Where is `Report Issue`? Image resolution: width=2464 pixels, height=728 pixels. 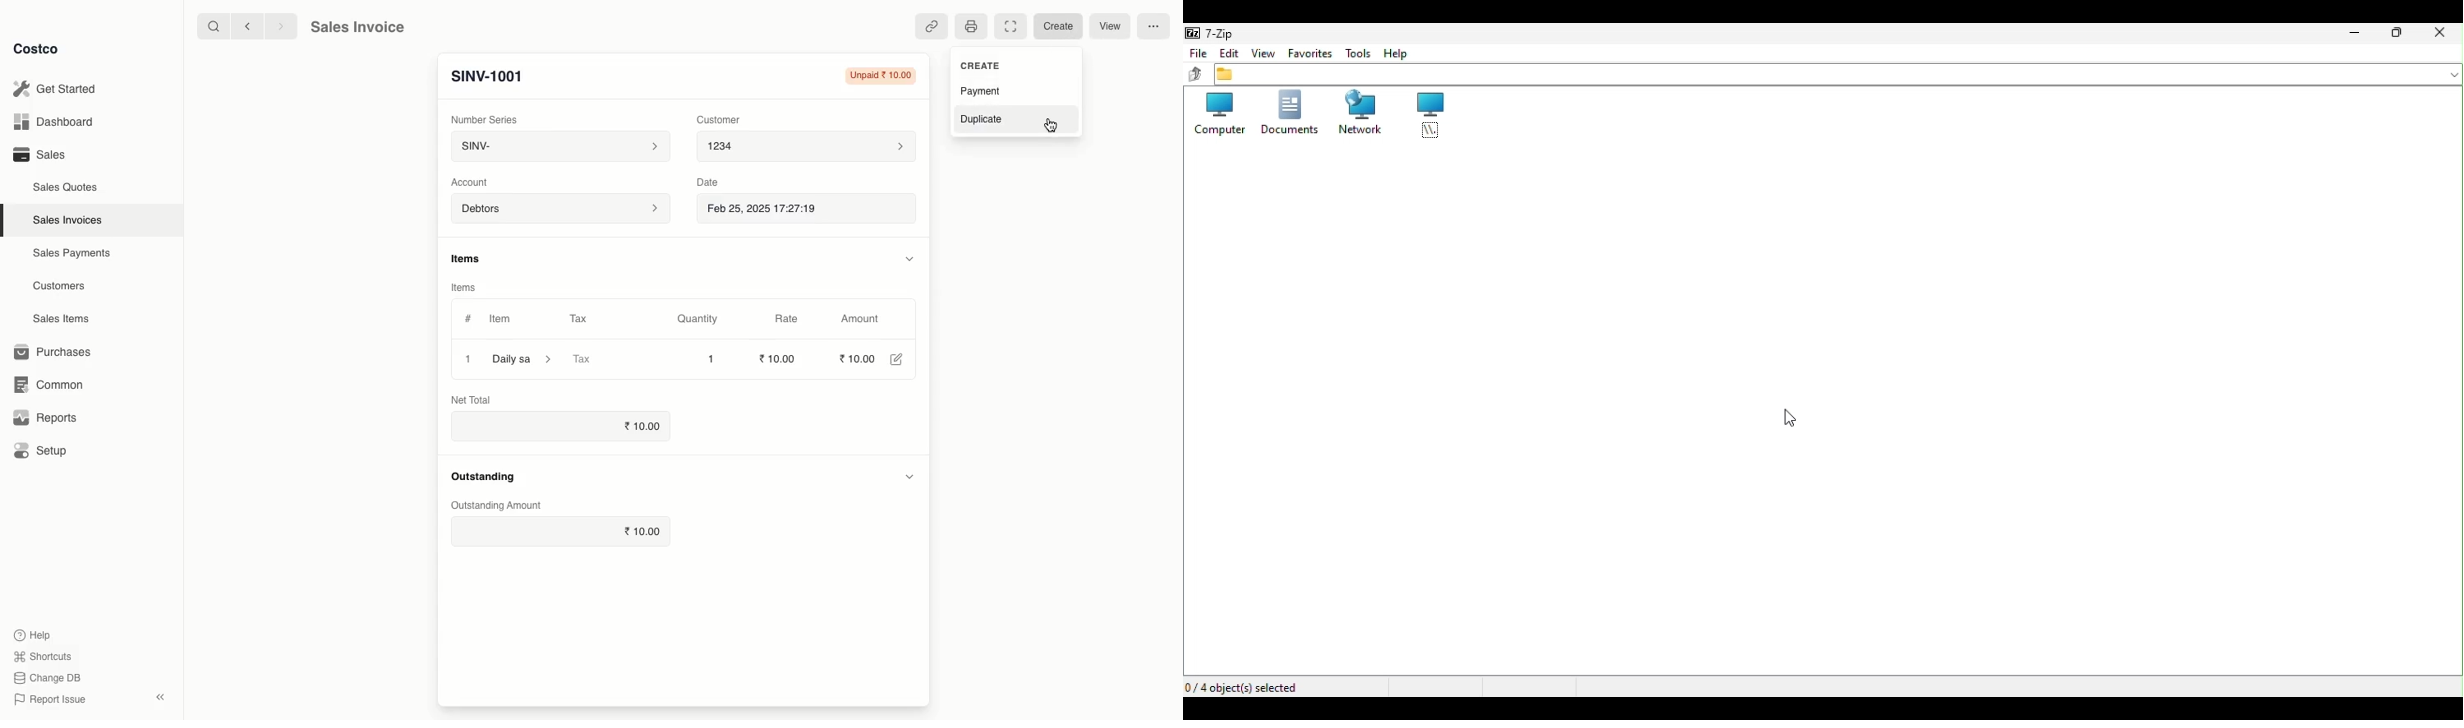 Report Issue is located at coordinates (52, 699).